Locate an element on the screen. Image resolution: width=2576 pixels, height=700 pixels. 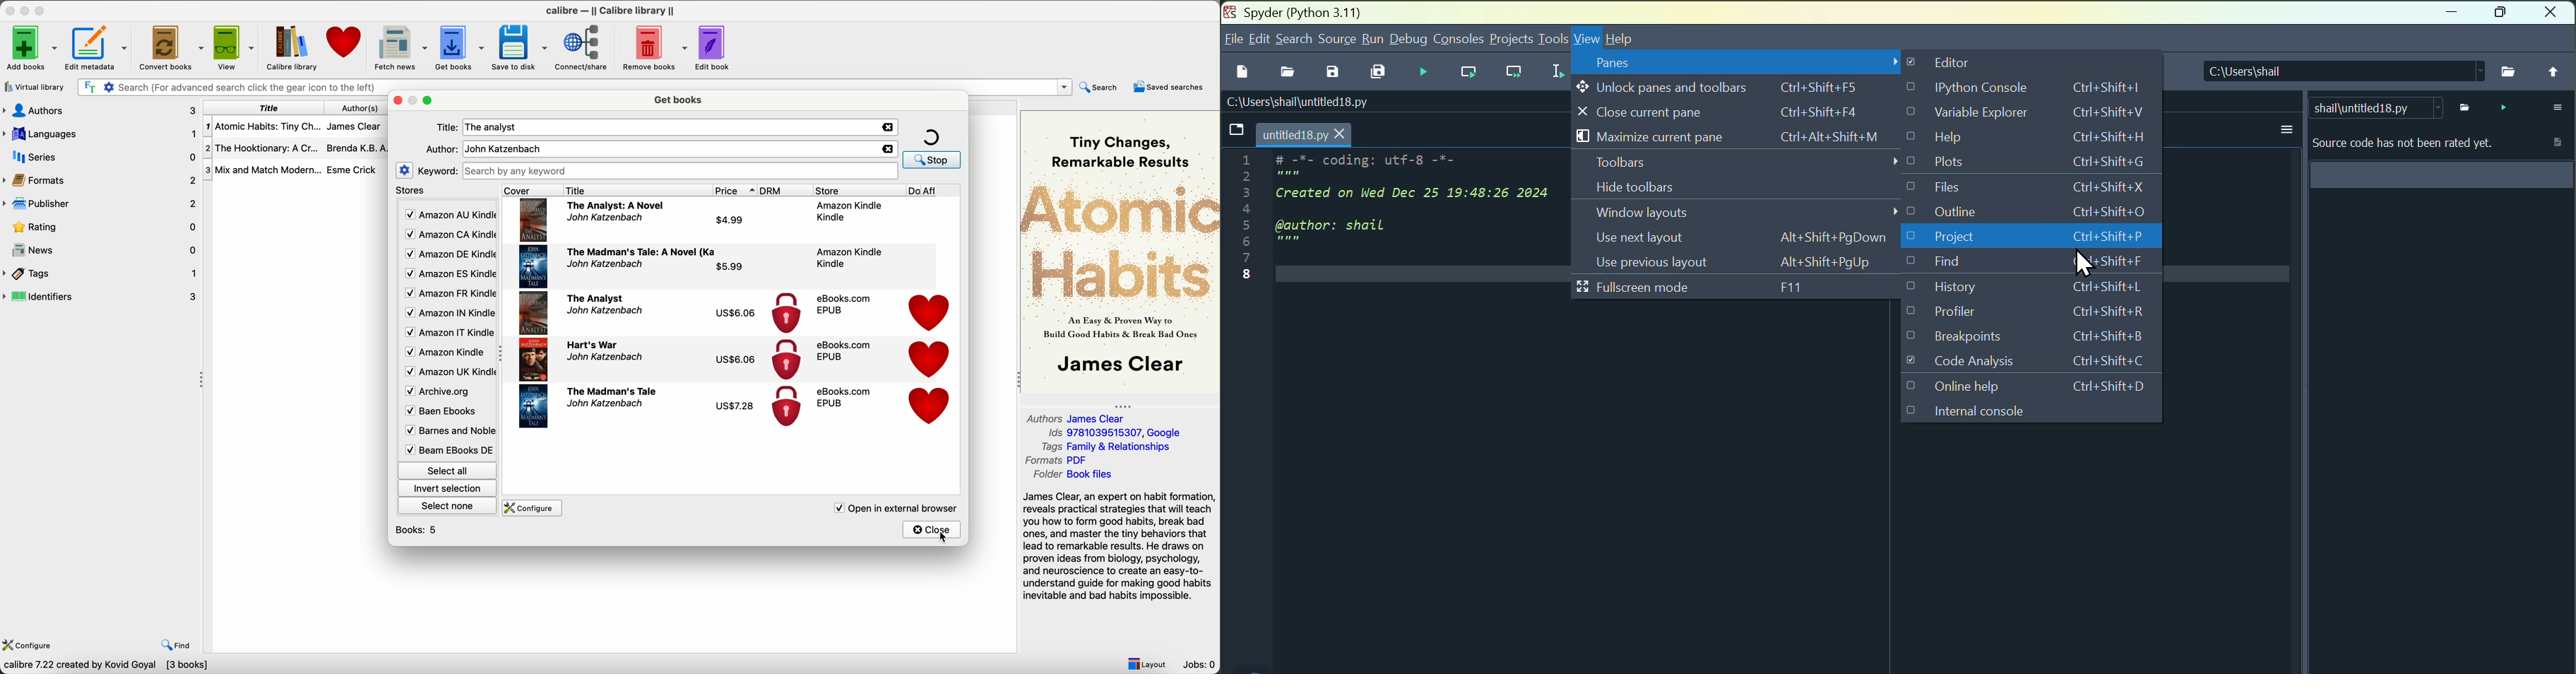
Run selection is located at coordinates (1557, 73).